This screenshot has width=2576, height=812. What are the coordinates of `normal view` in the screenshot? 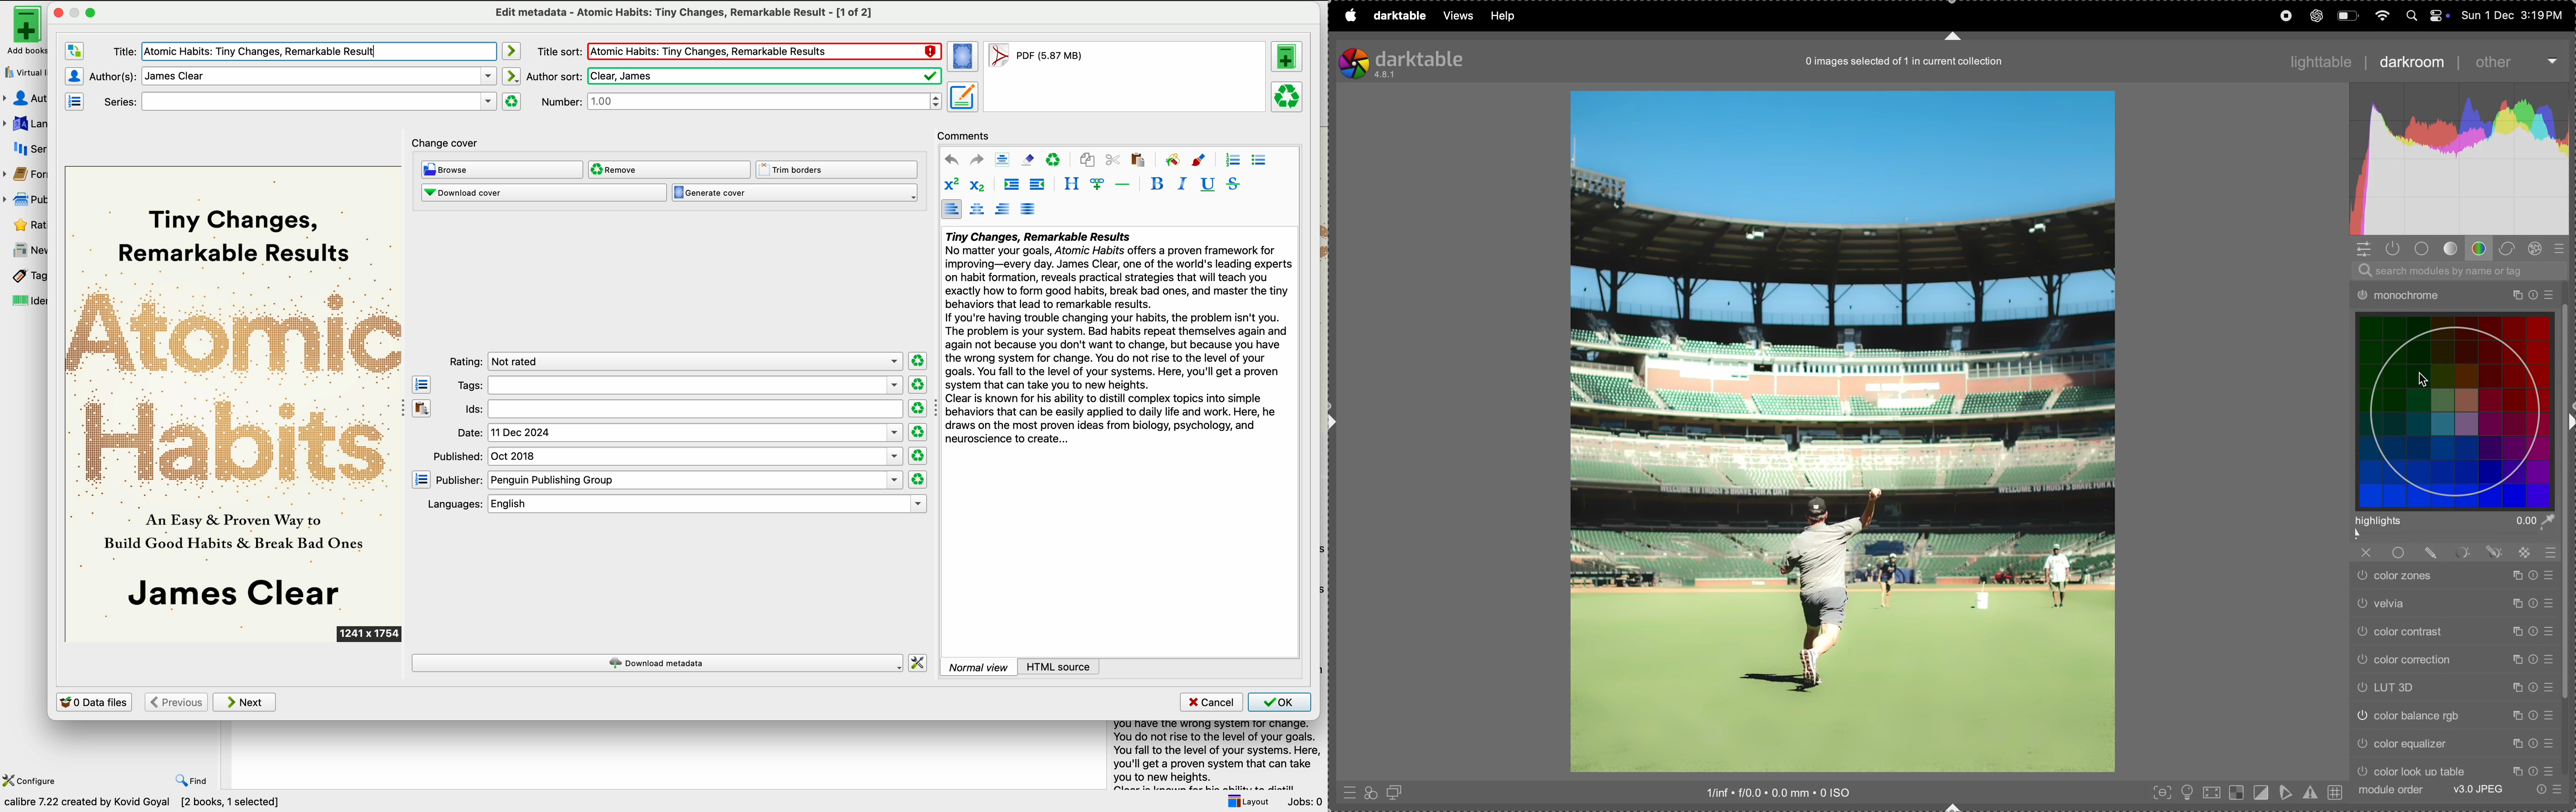 It's located at (979, 666).